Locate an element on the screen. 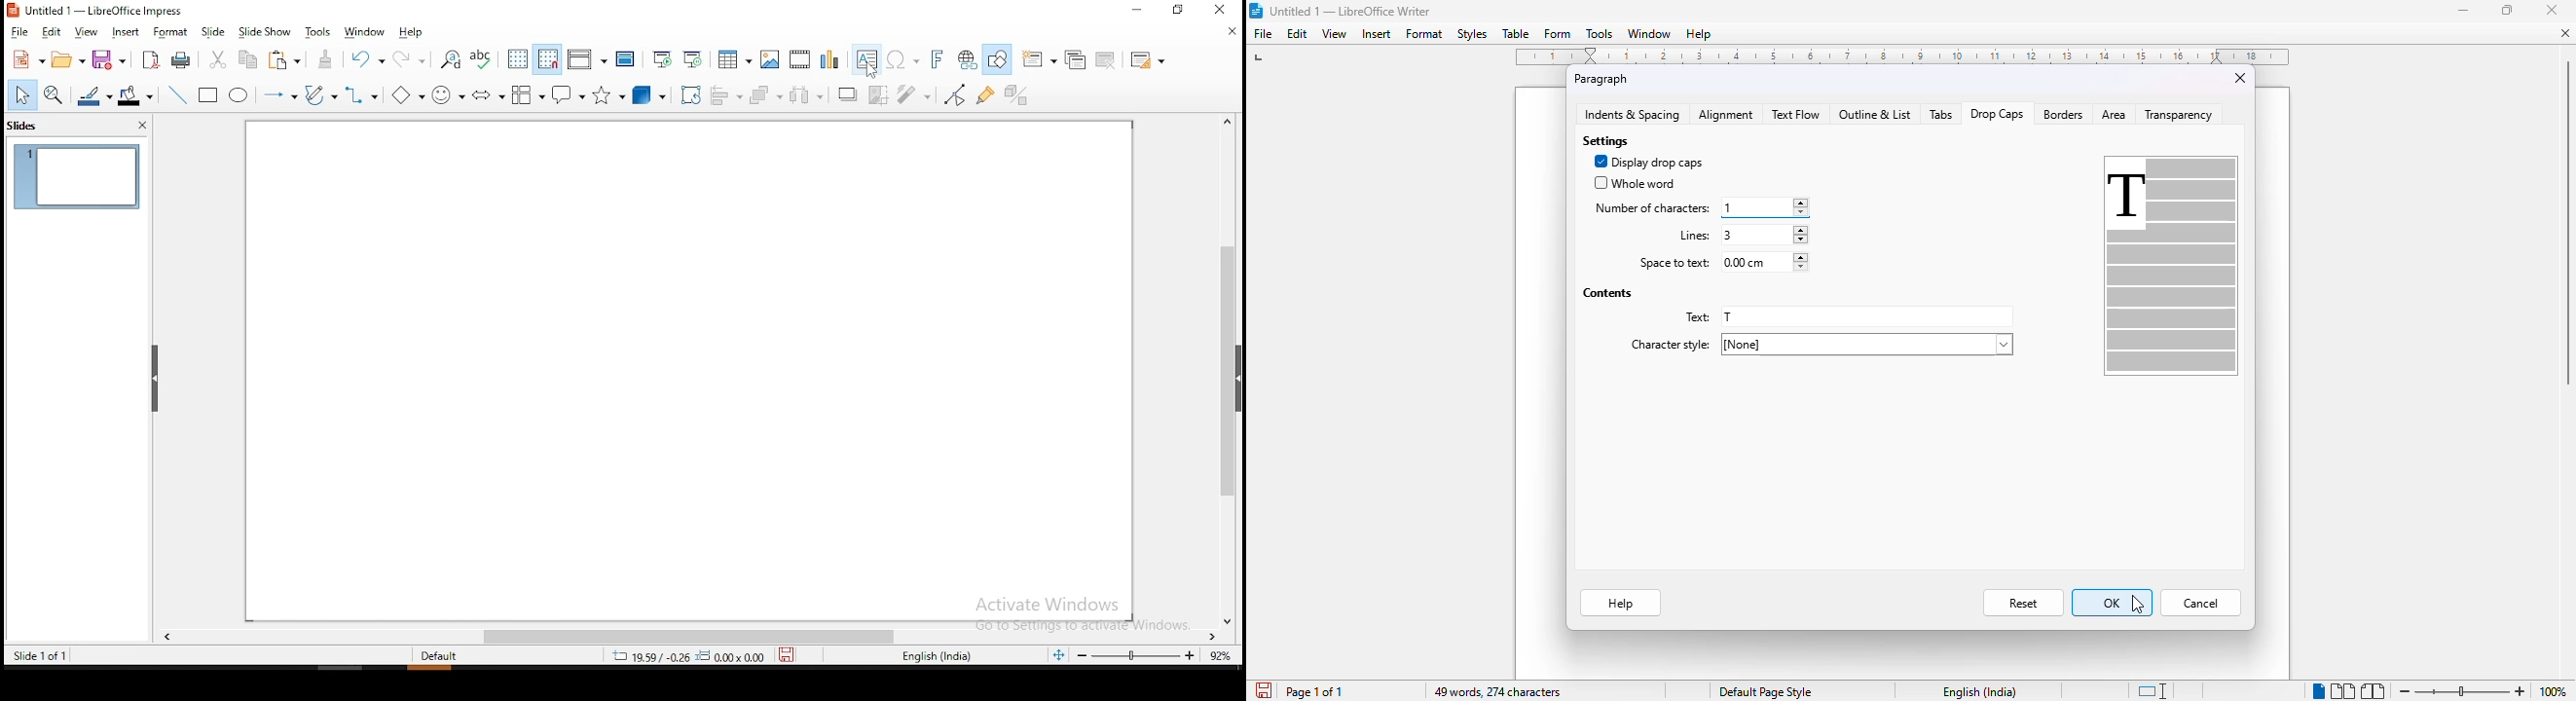  cut is located at coordinates (216, 59).